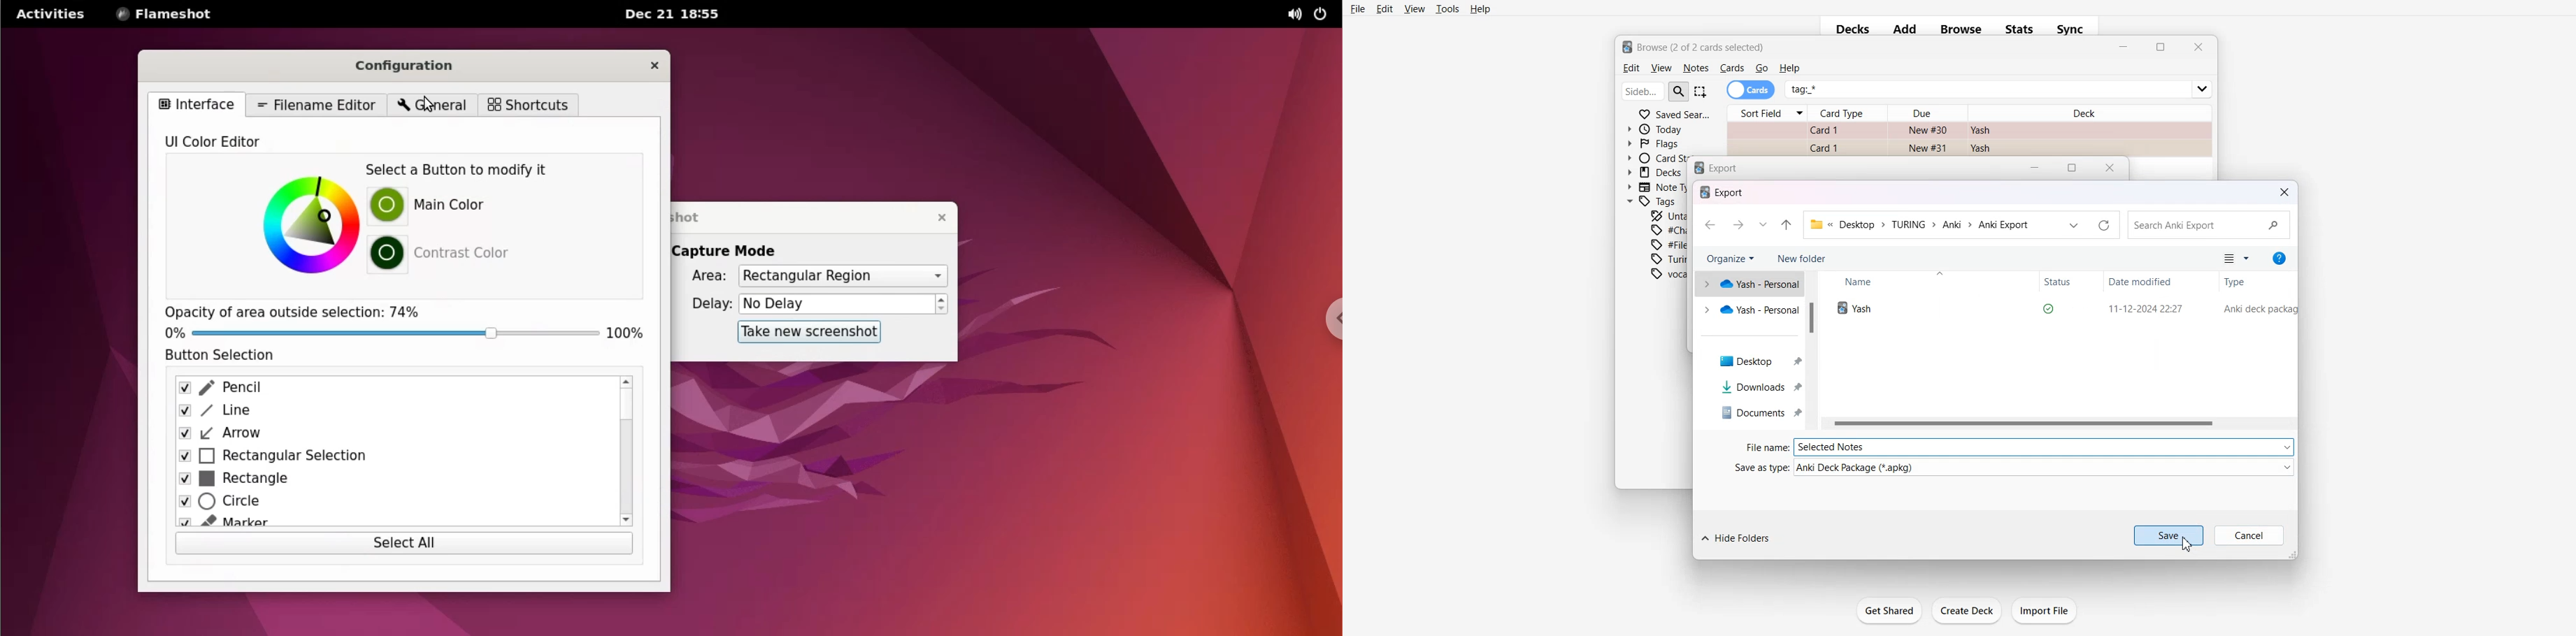  I want to click on Refresh, so click(2104, 224).